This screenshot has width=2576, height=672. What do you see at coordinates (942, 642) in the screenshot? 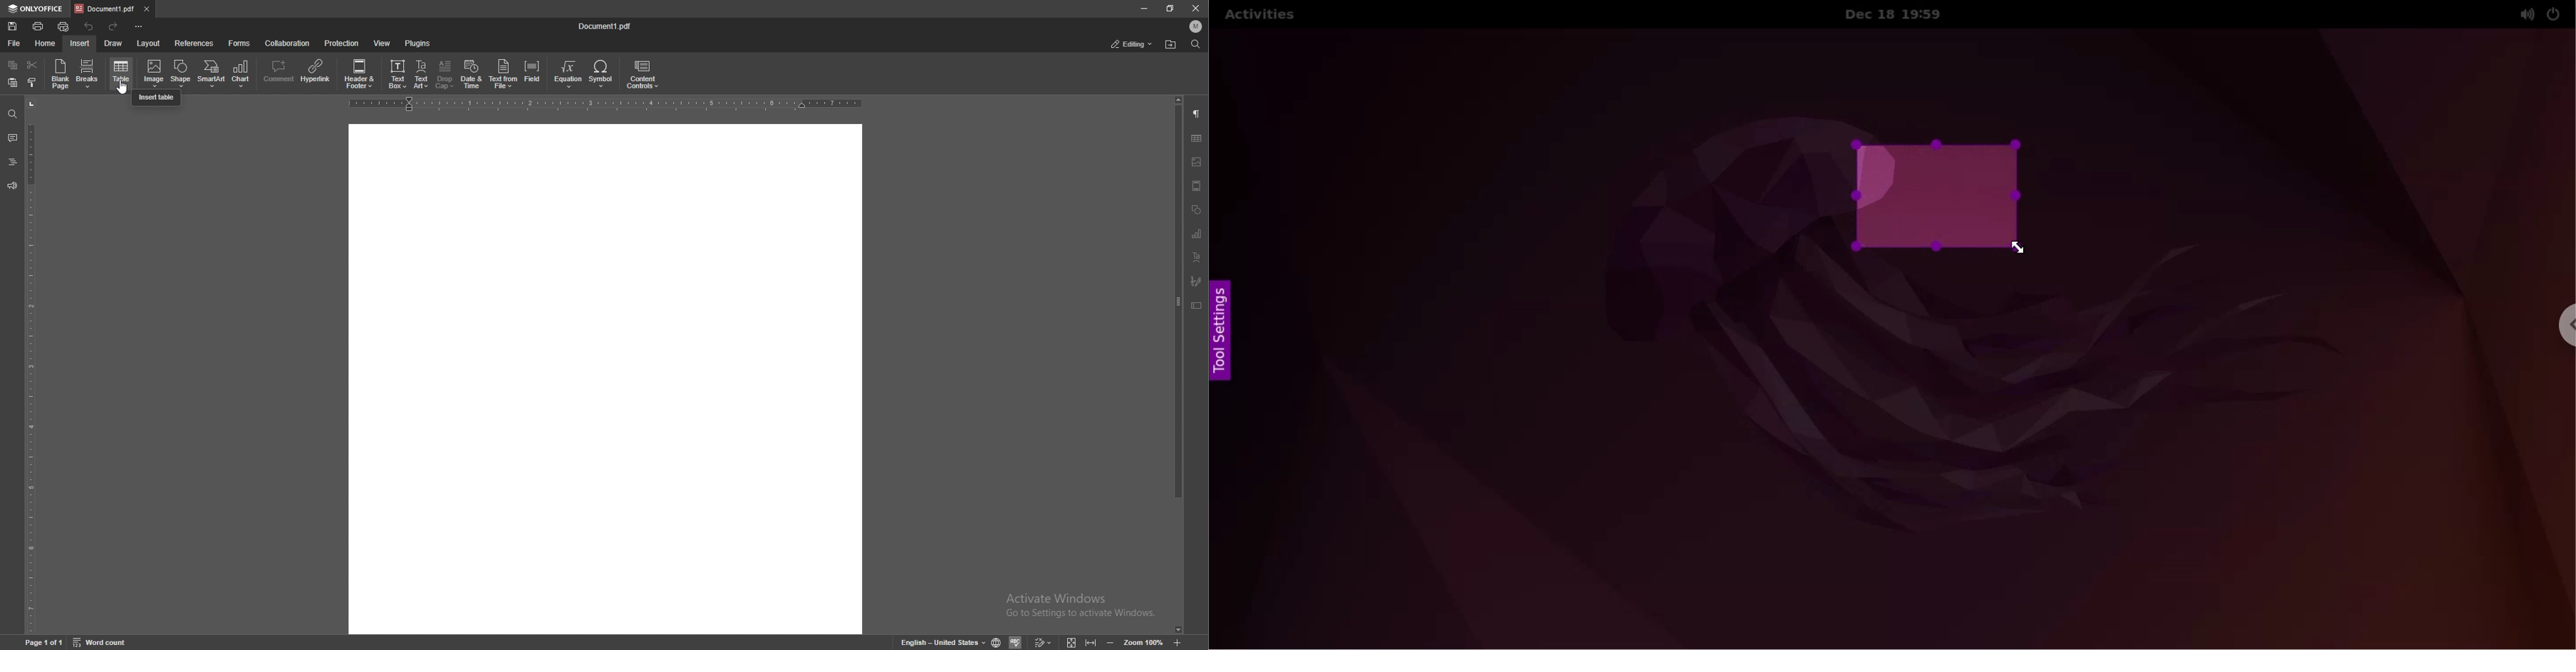
I see `change text language` at bounding box center [942, 642].